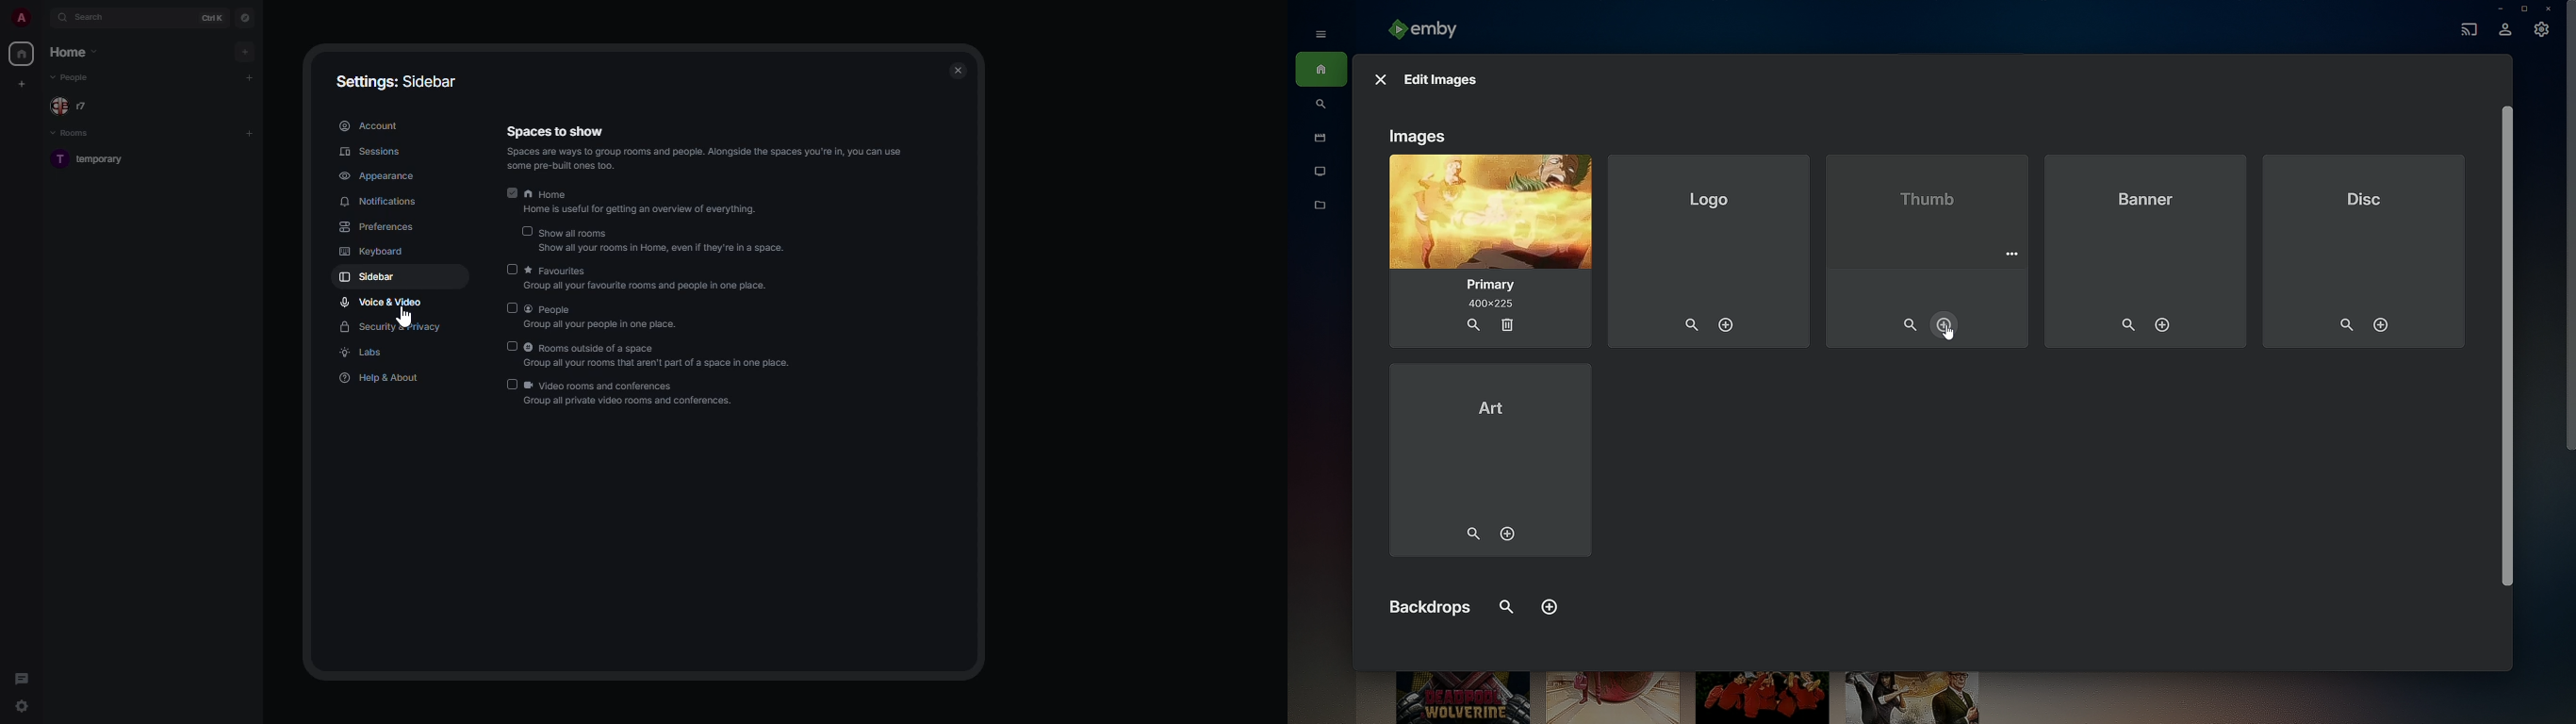 Image resolution: width=2576 pixels, height=728 pixels. What do you see at coordinates (378, 228) in the screenshot?
I see `preferences` at bounding box center [378, 228].